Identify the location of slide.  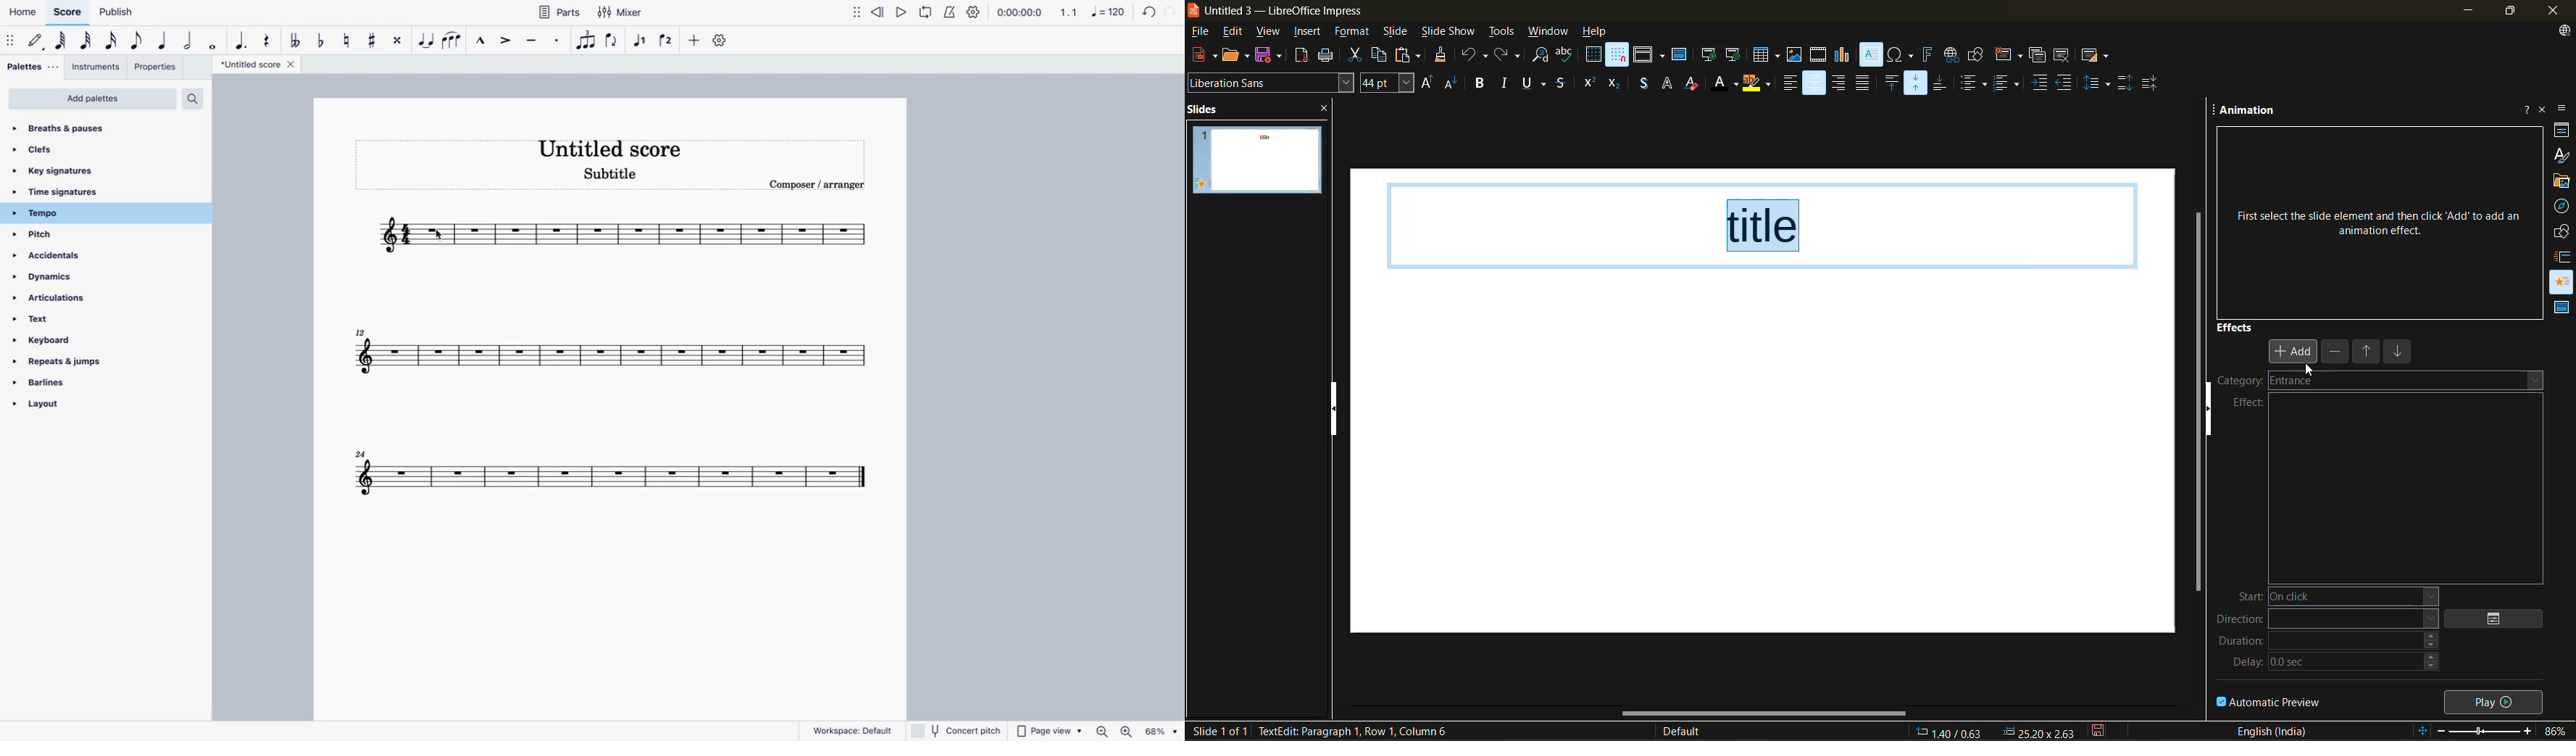
(1397, 33).